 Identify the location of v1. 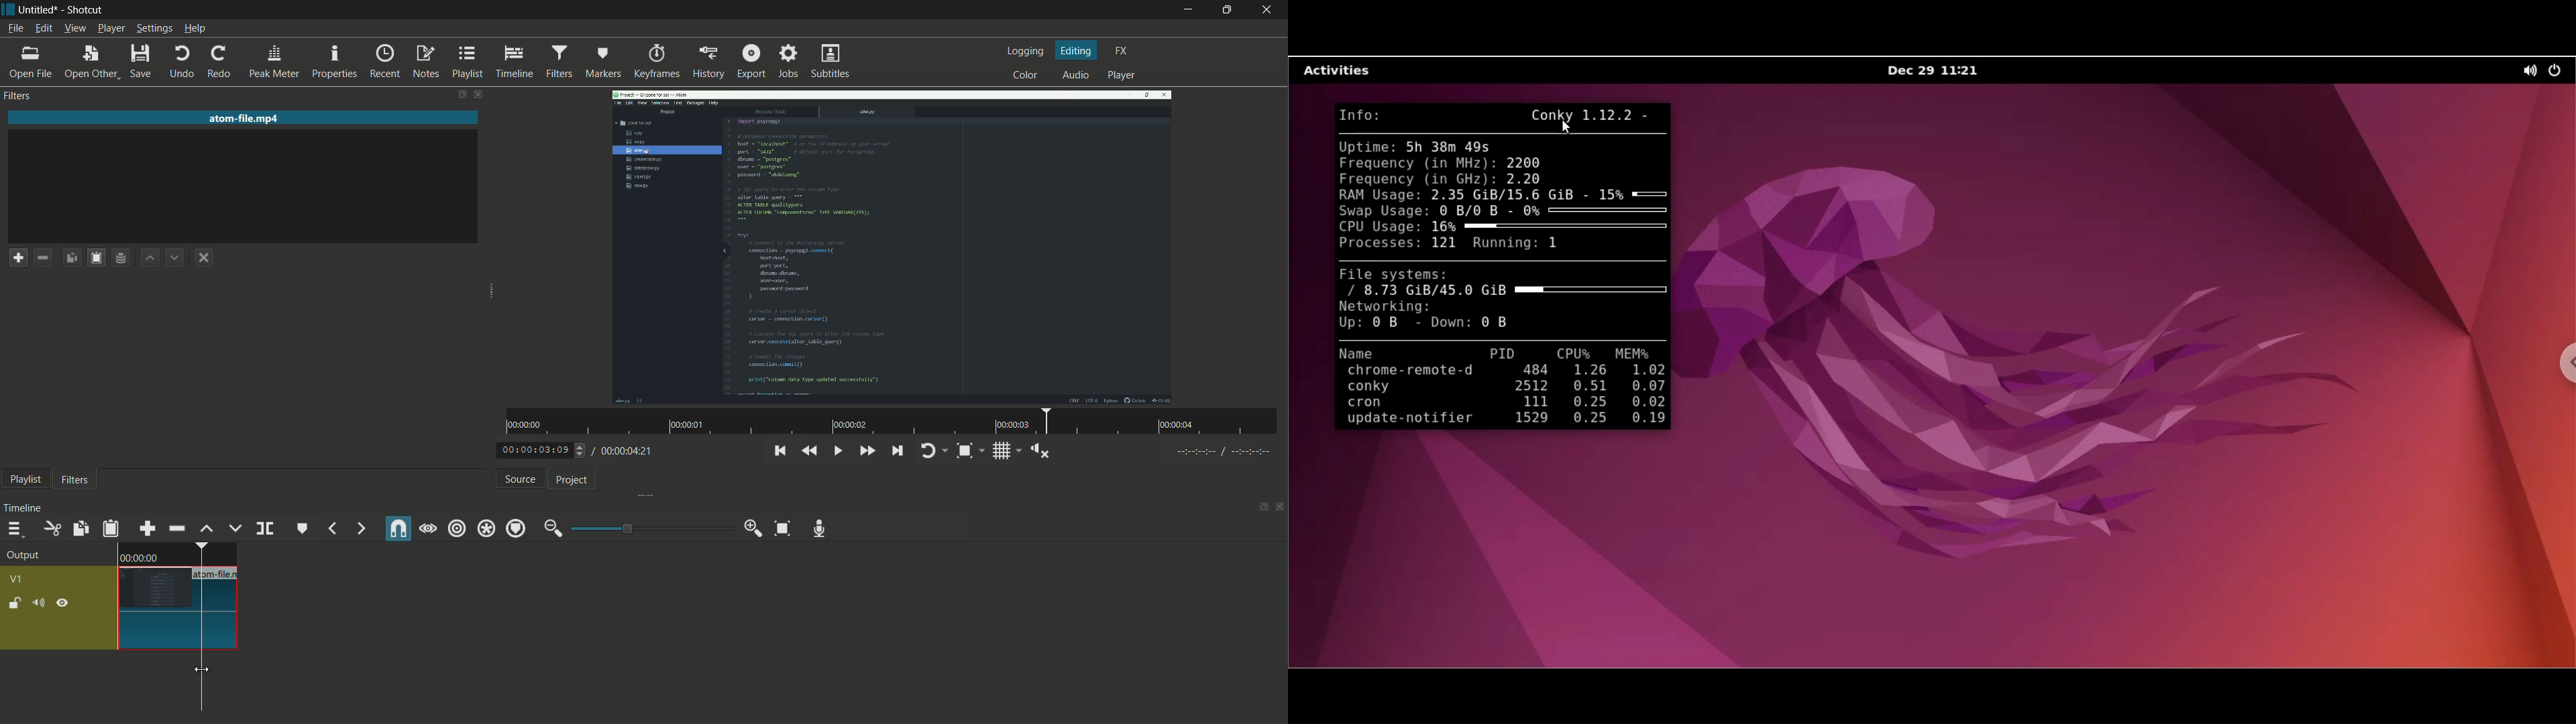
(18, 579).